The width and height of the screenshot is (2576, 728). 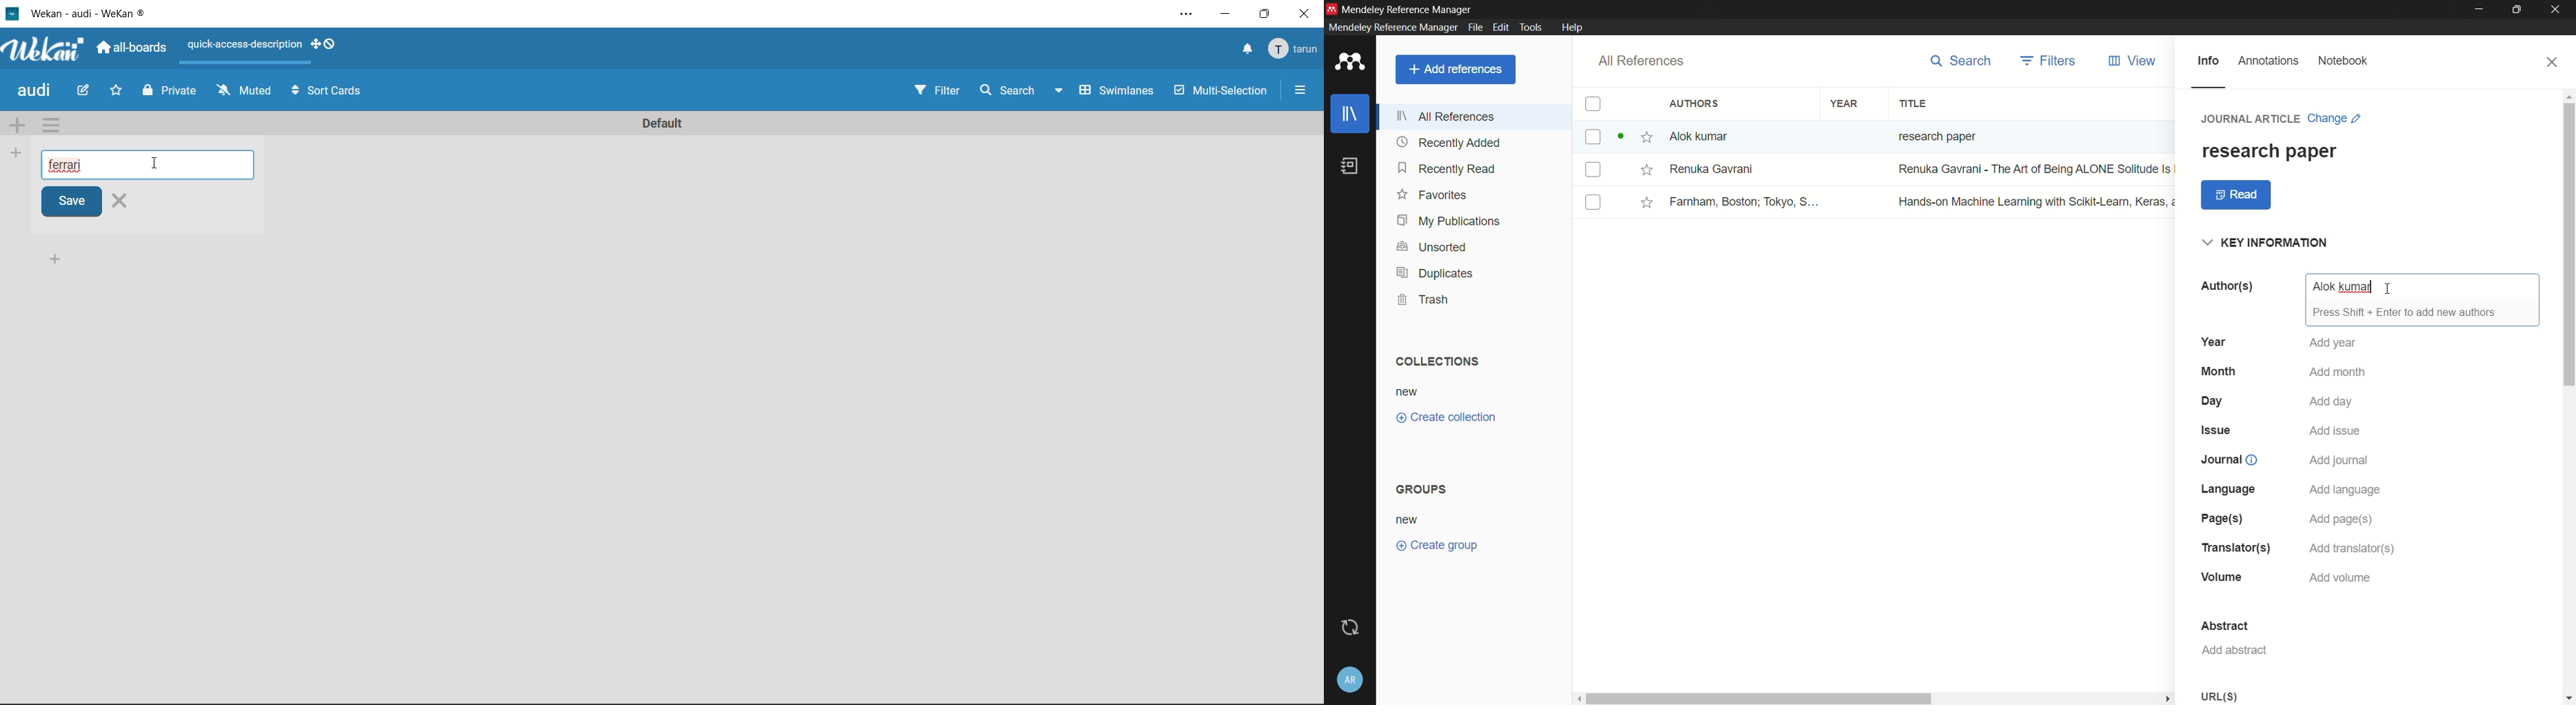 I want to click on quick-access-description, so click(x=243, y=45).